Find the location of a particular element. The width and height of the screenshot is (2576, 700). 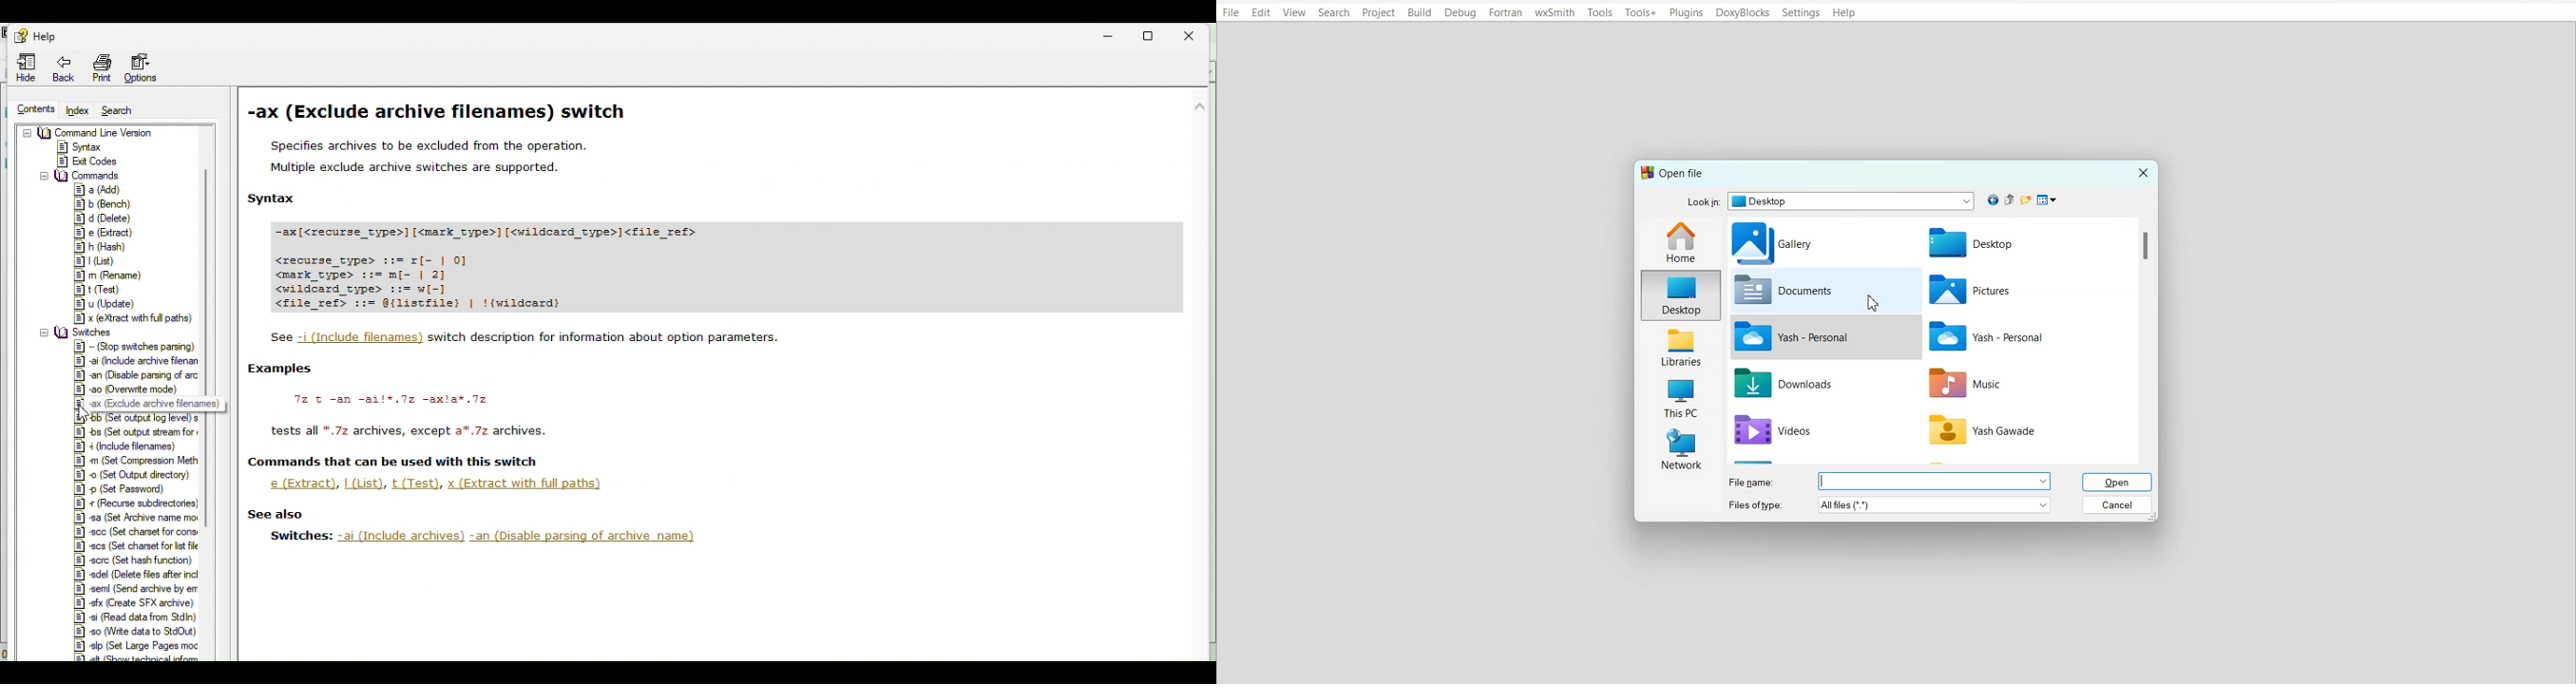

|#yvob (Set output log level) s is located at coordinates (140, 419).